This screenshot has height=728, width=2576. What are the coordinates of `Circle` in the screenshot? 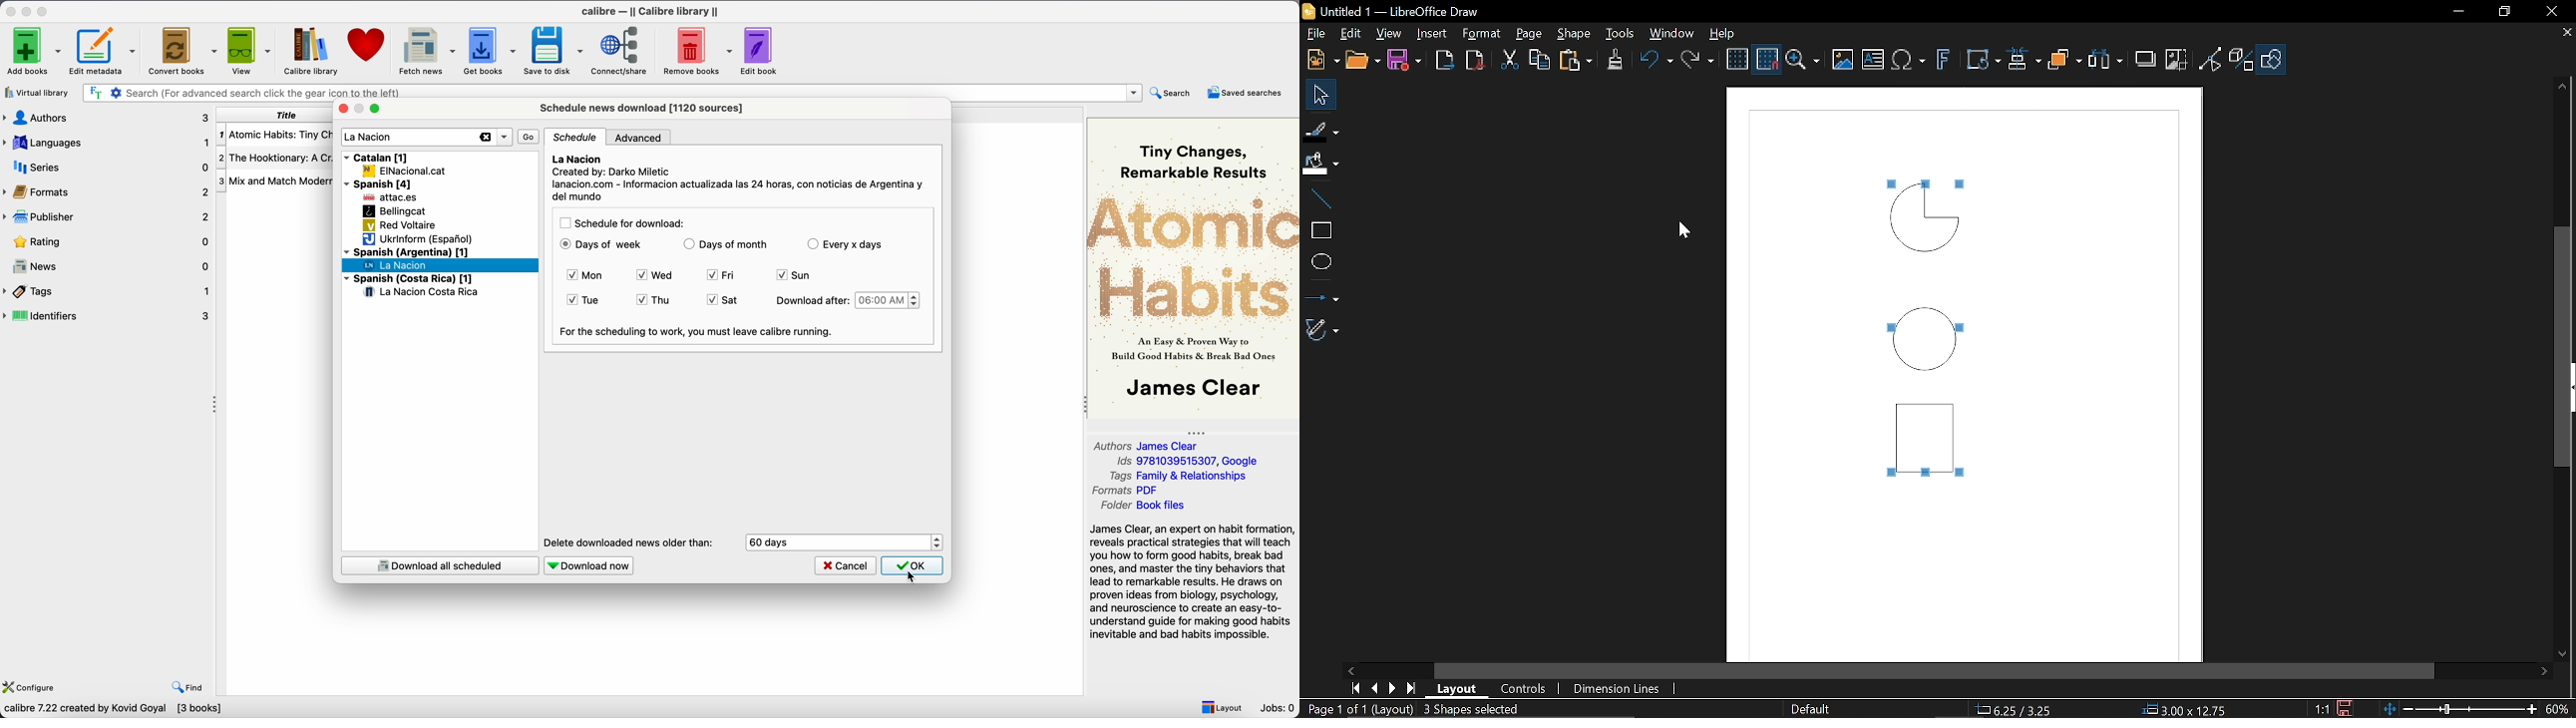 It's located at (1924, 336).